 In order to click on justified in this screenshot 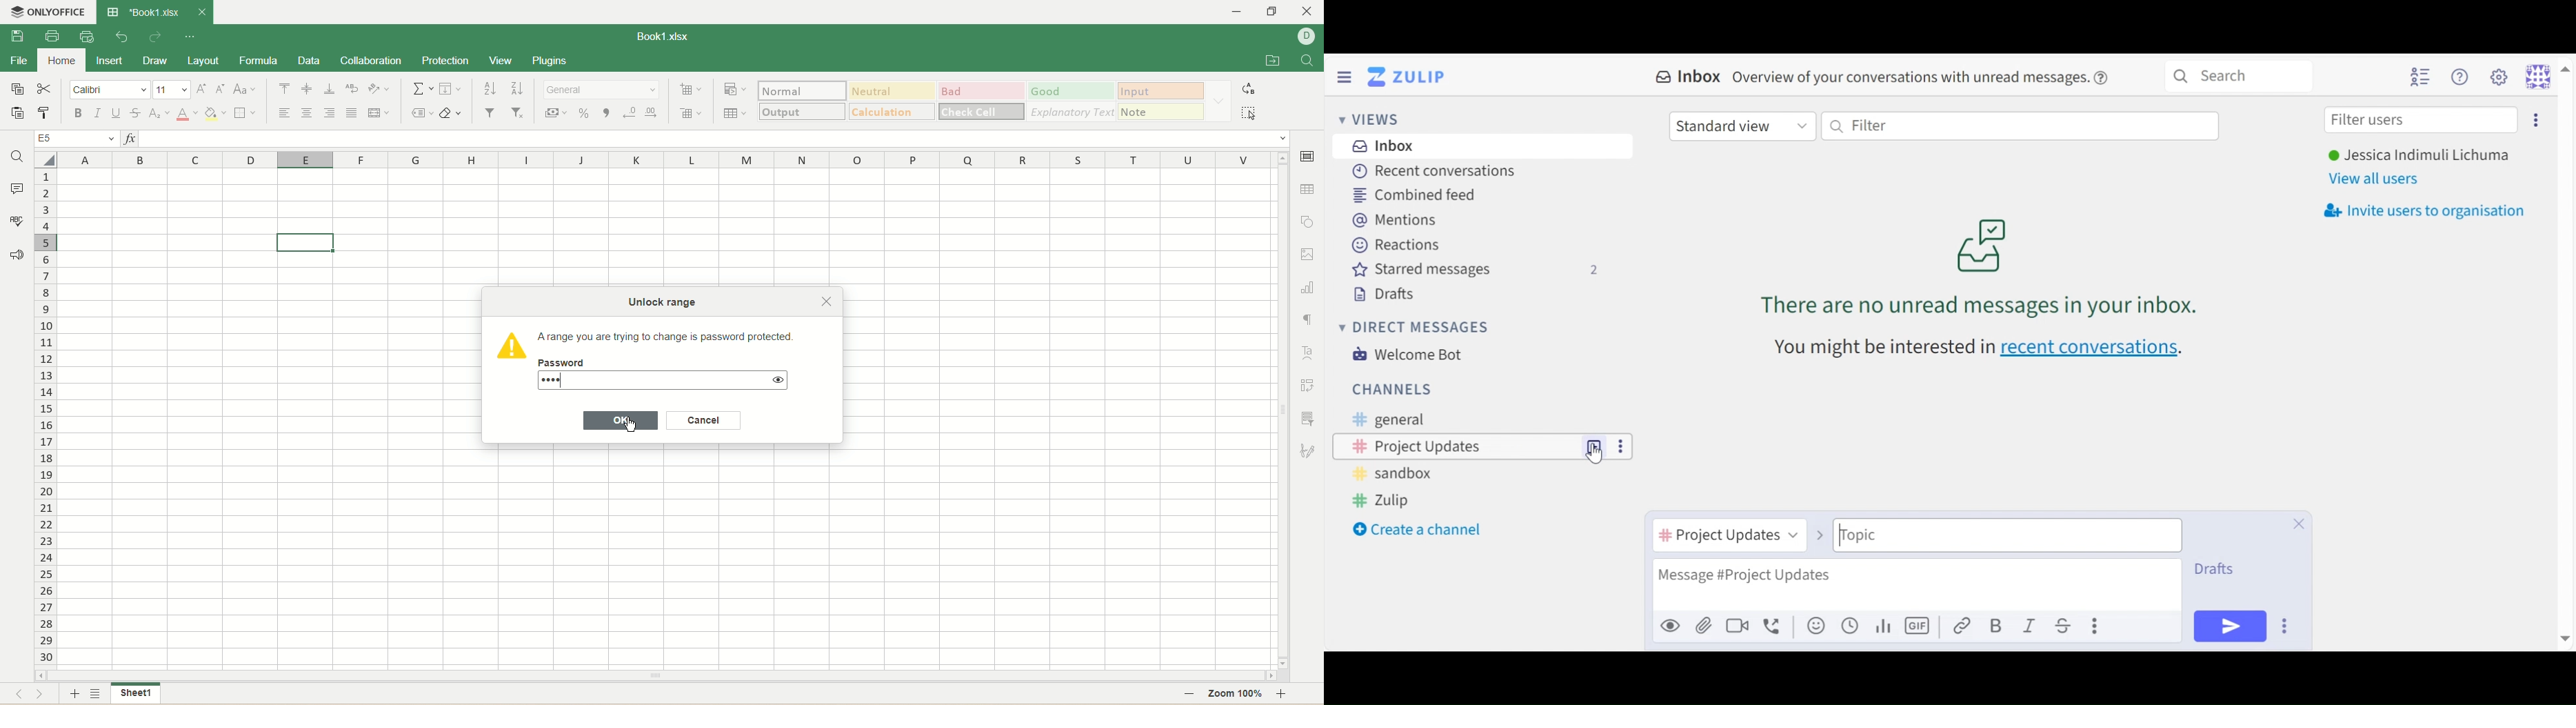, I will do `click(352, 115)`.